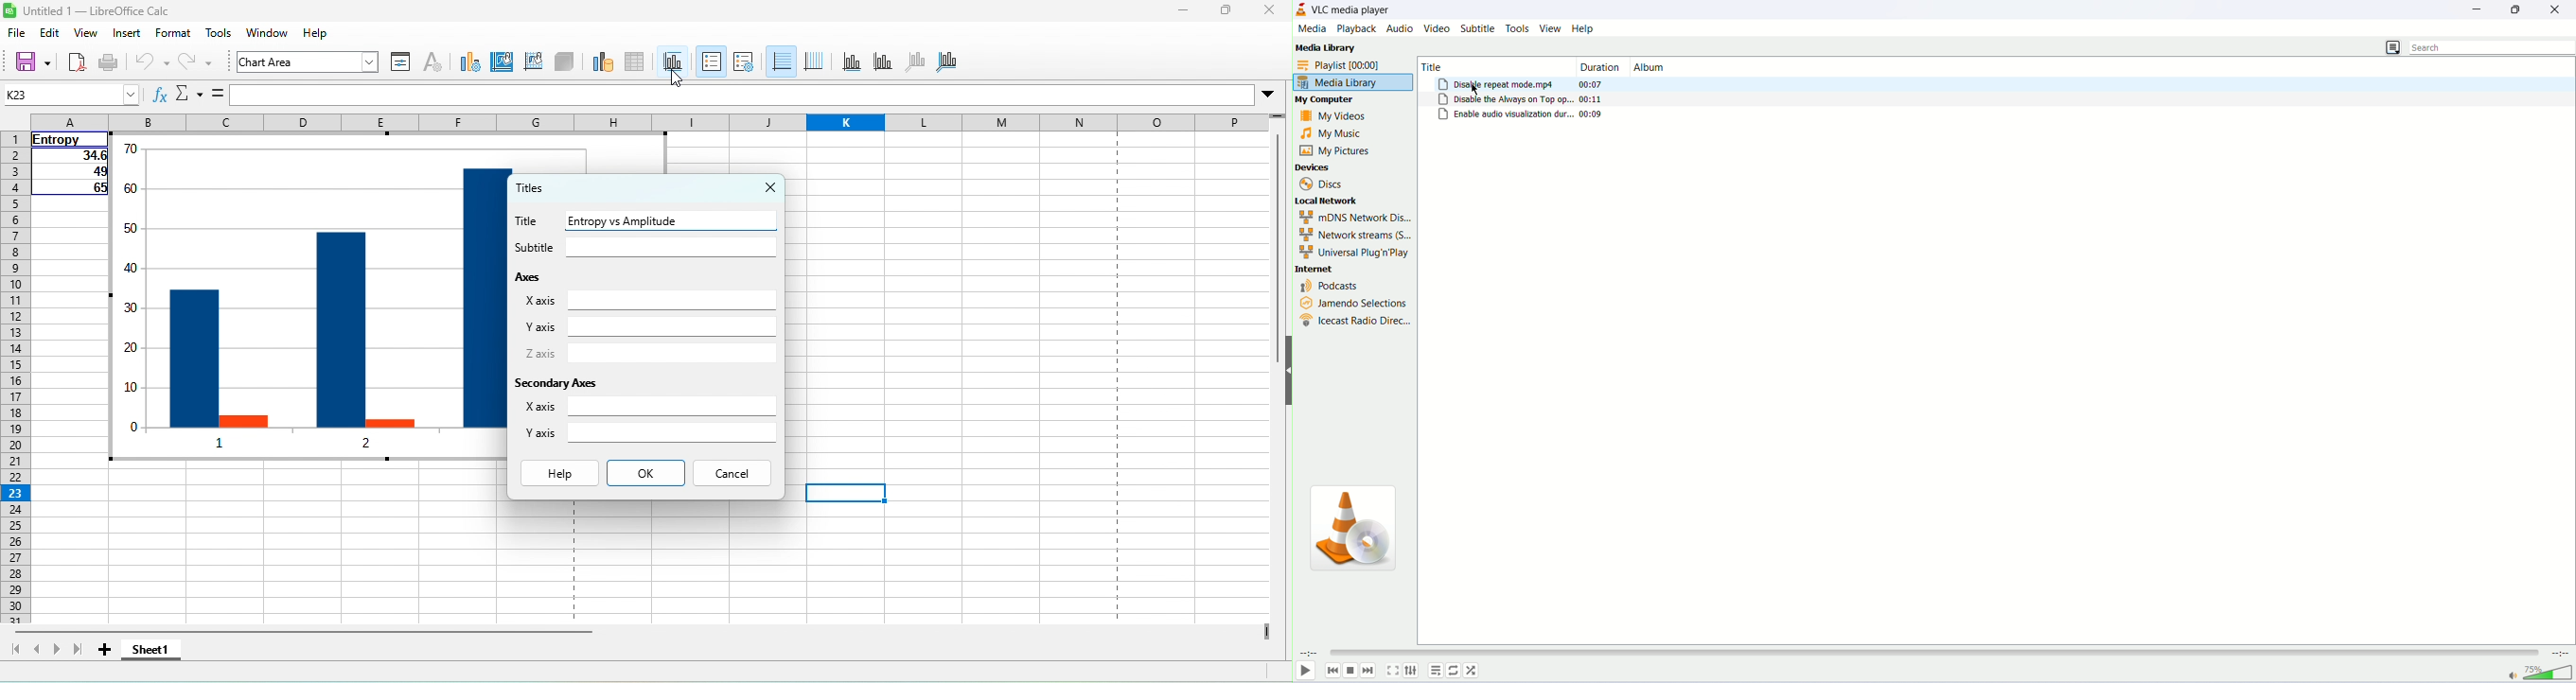 The image size is (2576, 700). Describe the element at coordinates (2512, 677) in the screenshot. I see `mute` at that location.